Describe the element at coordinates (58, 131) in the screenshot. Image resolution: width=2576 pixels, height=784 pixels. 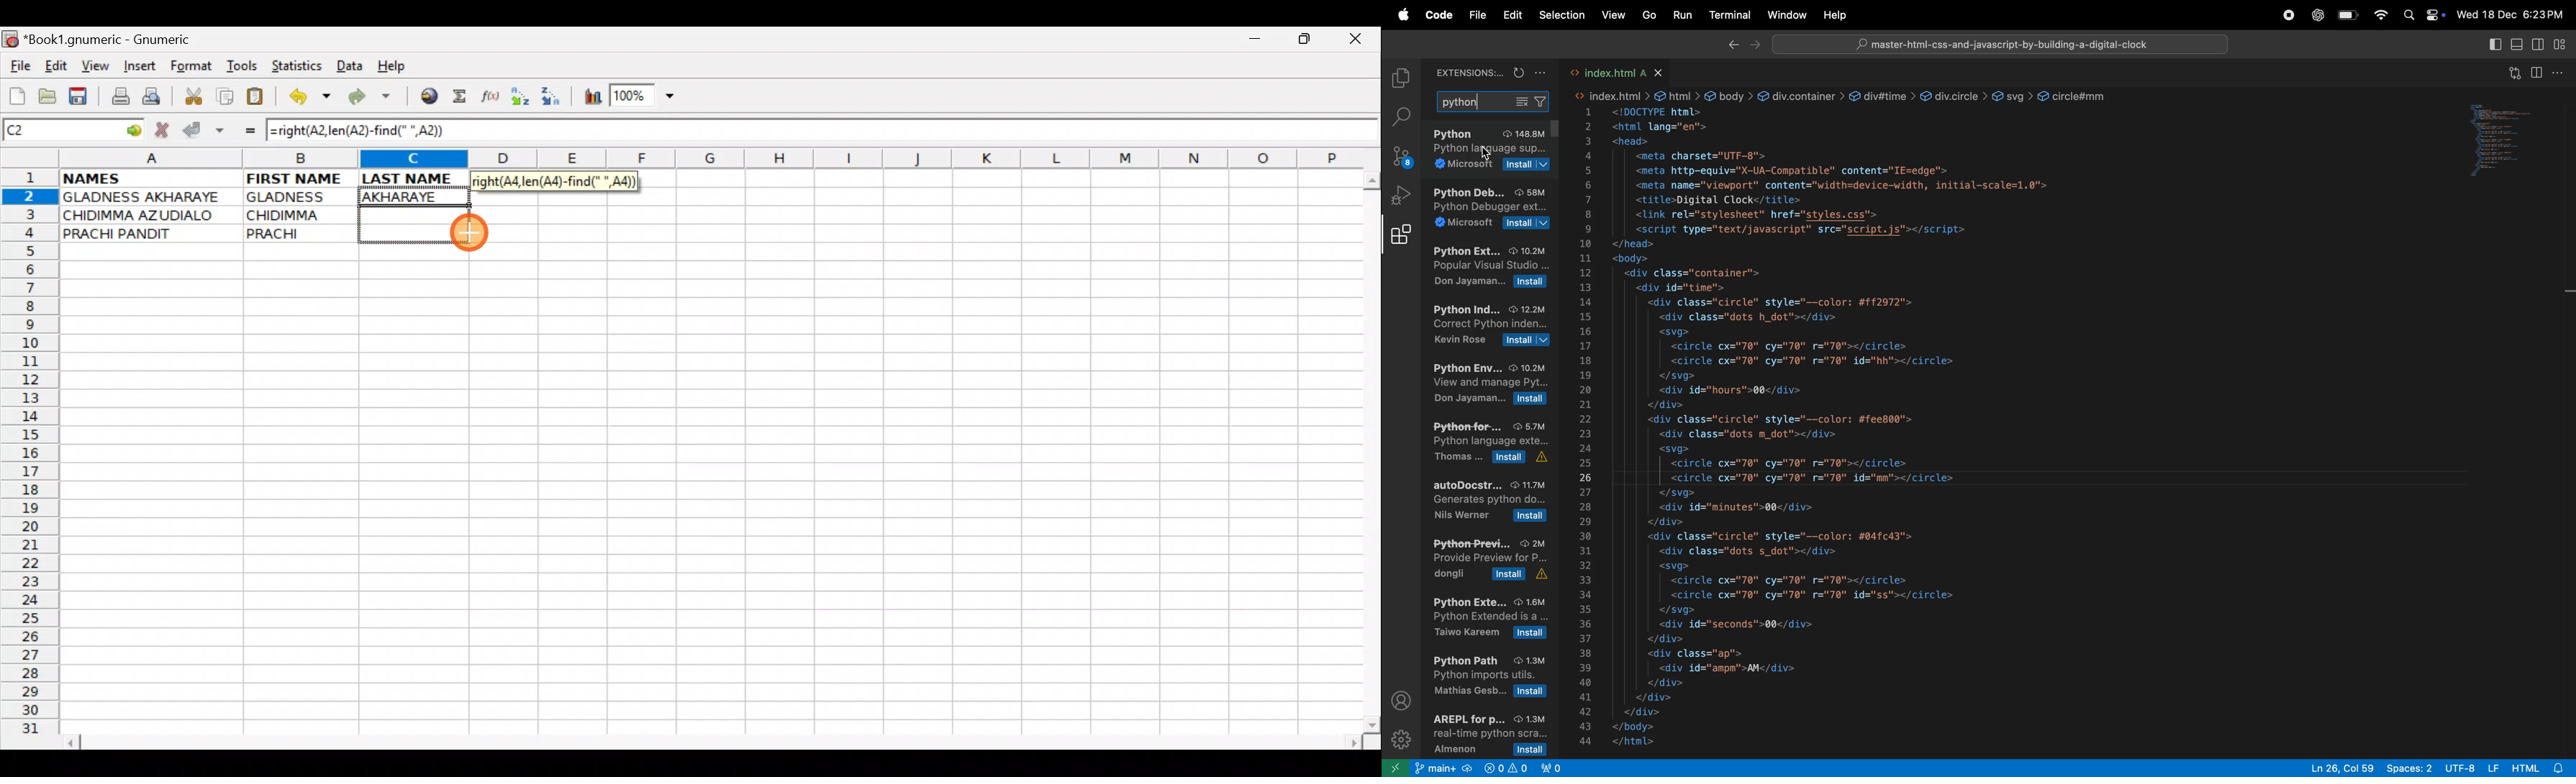
I see `Cell name C2` at that location.